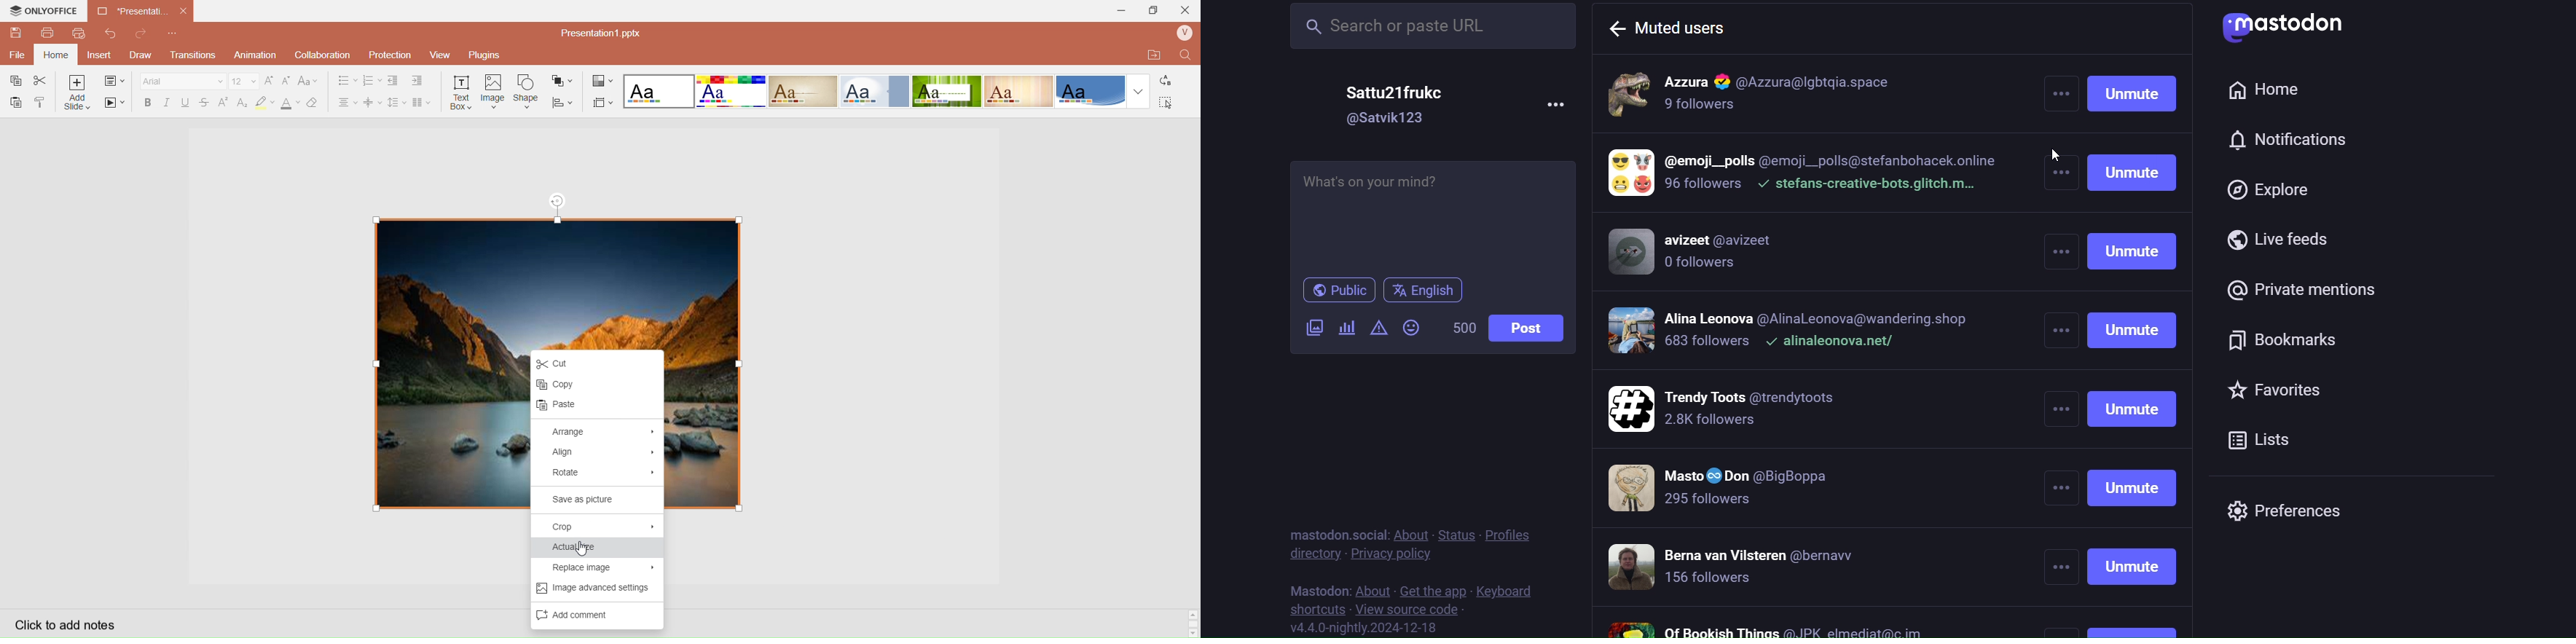 This screenshot has height=644, width=2576. Describe the element at coordinates (203, 103) in the screenshot. I see `Strikestrough` at that location.